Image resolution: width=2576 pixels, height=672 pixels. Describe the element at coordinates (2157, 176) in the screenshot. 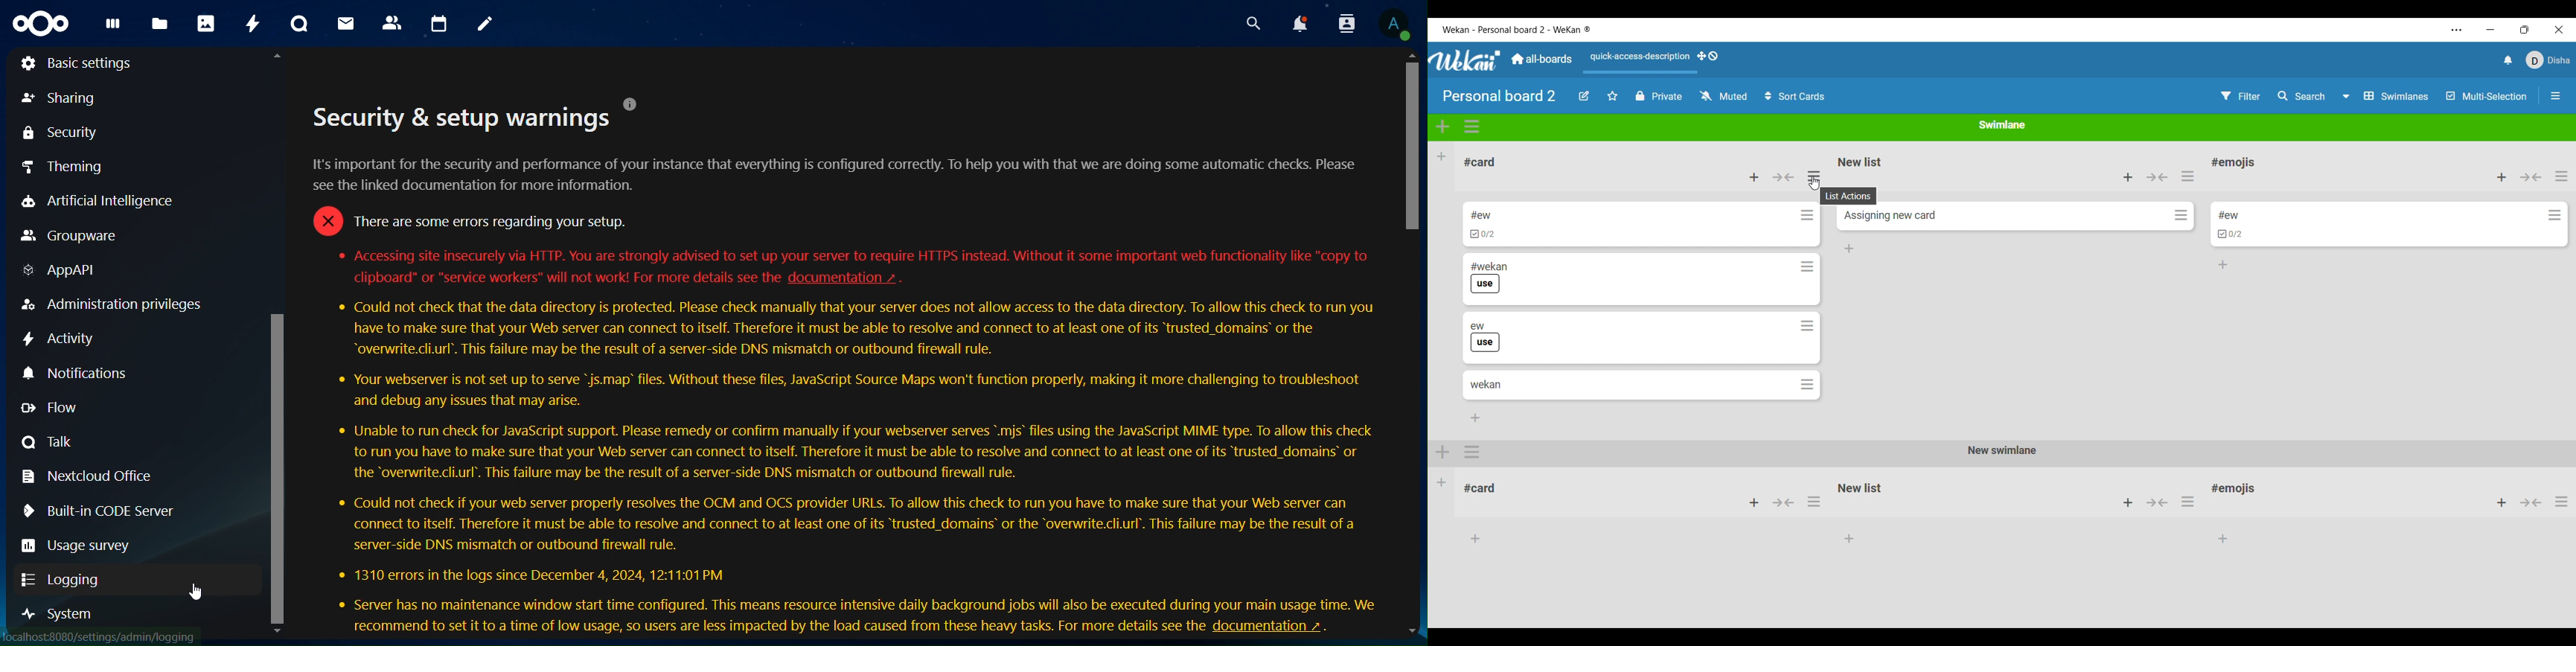

I see `Collapse` at that location.